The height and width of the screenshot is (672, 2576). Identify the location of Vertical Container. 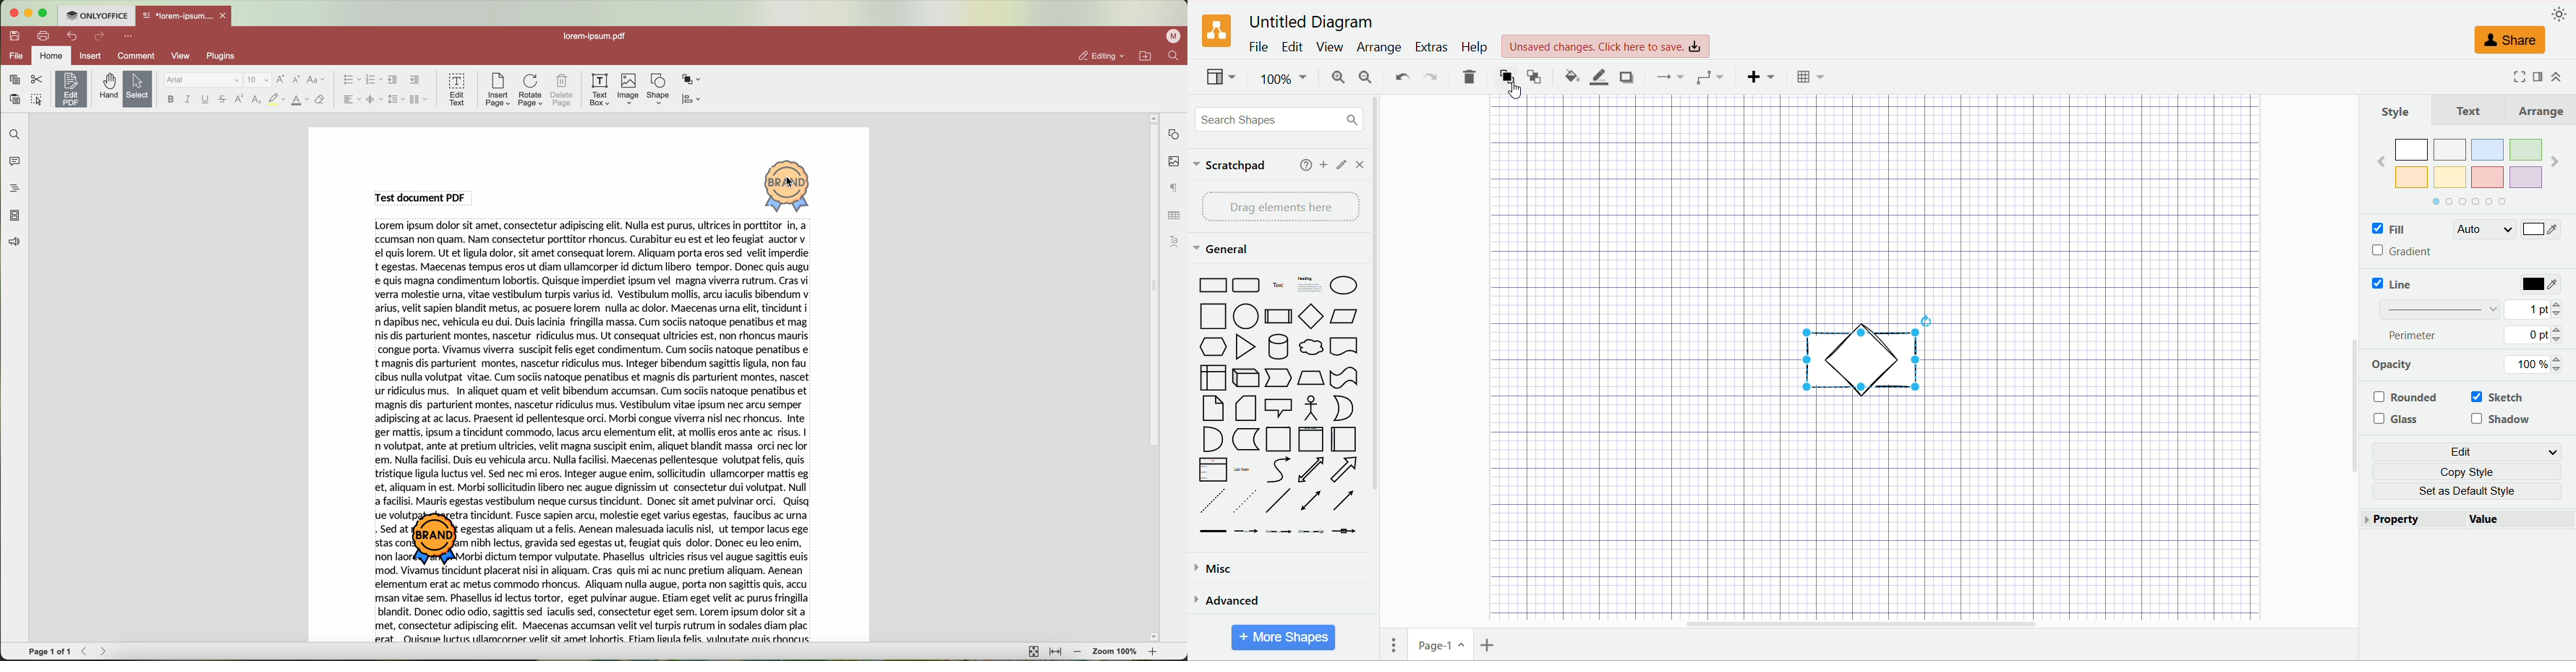
(1314, 438).